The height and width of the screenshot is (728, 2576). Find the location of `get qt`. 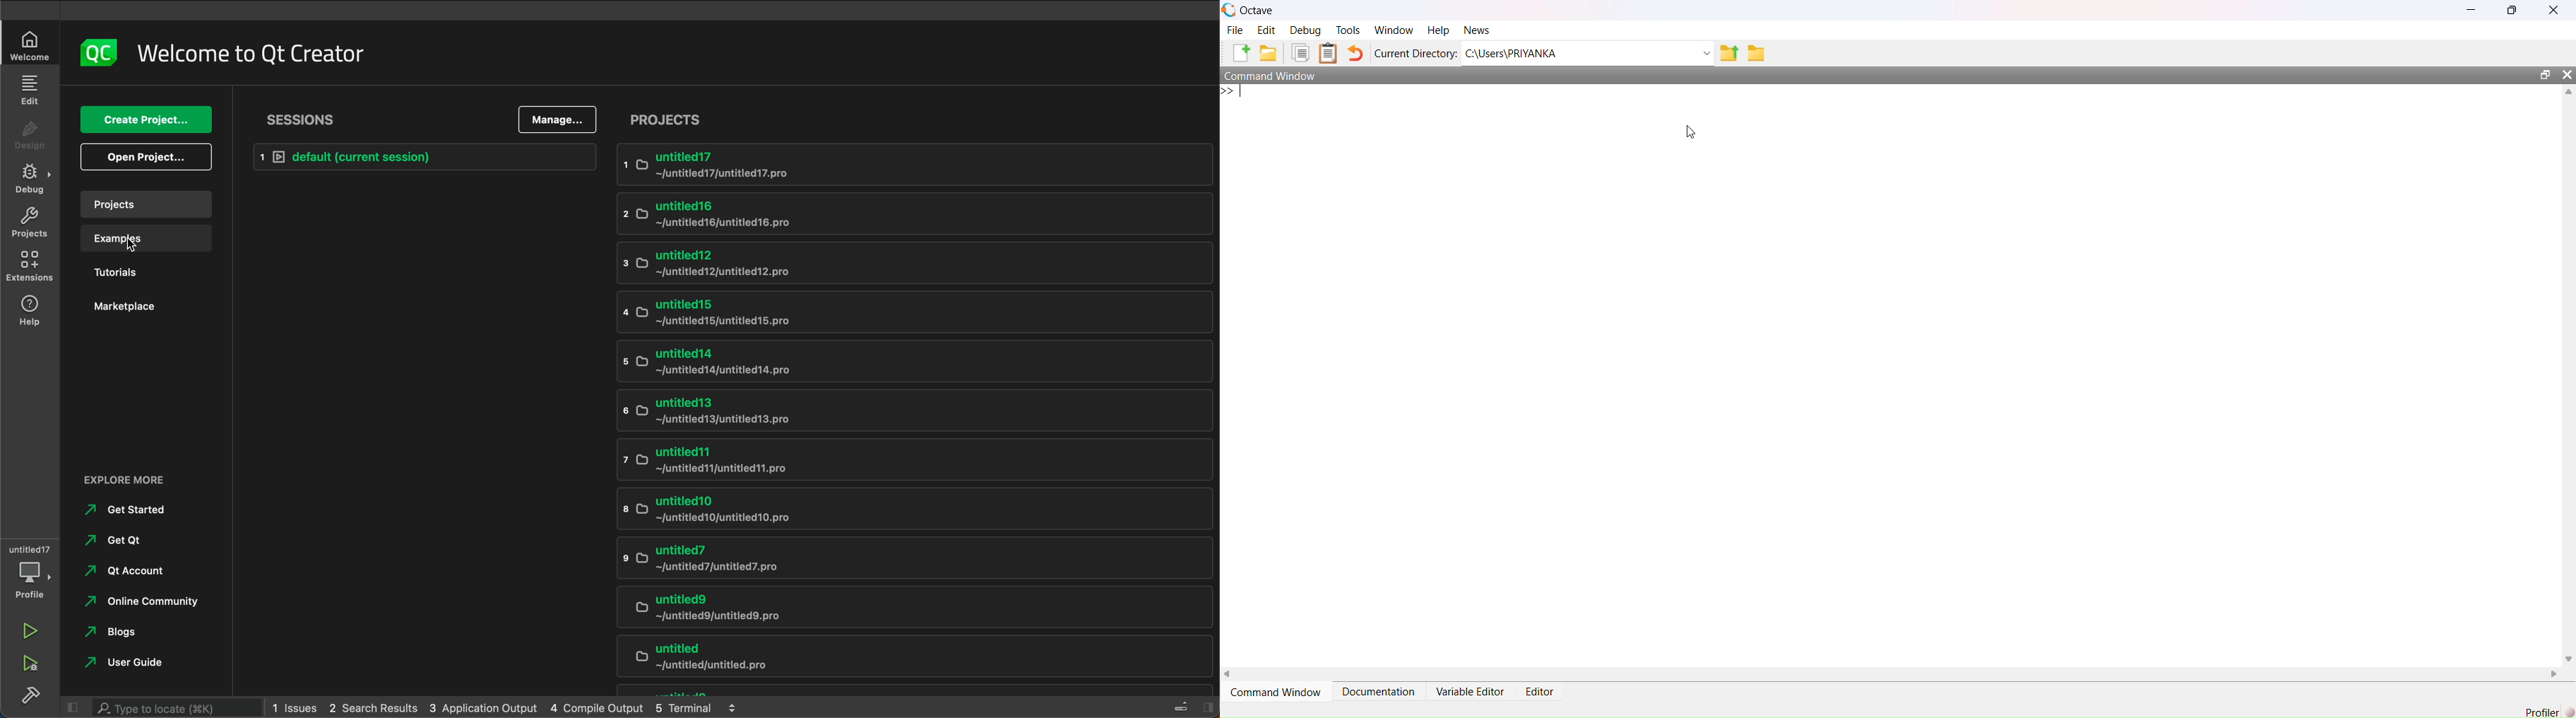

get qt is located at coordinates (129, 542).